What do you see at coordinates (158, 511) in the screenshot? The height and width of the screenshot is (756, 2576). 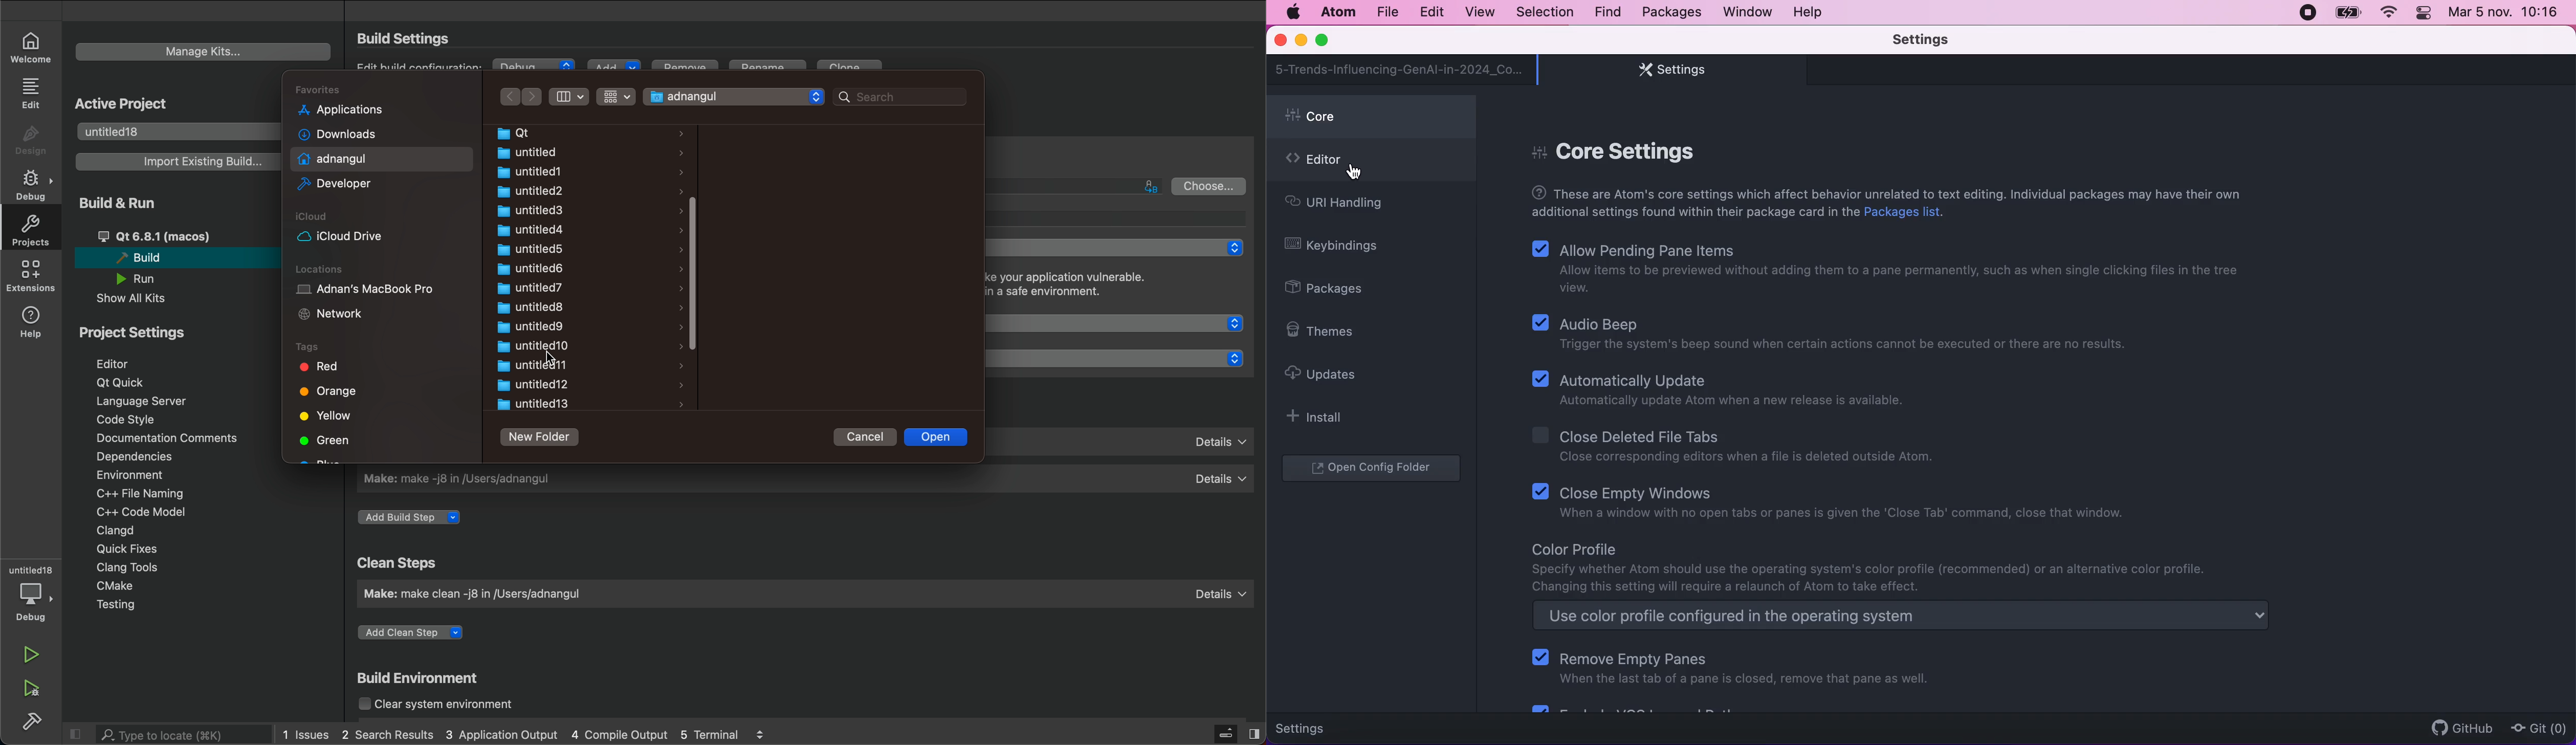 I see `C++ code model` at bounding box center [158, 511].